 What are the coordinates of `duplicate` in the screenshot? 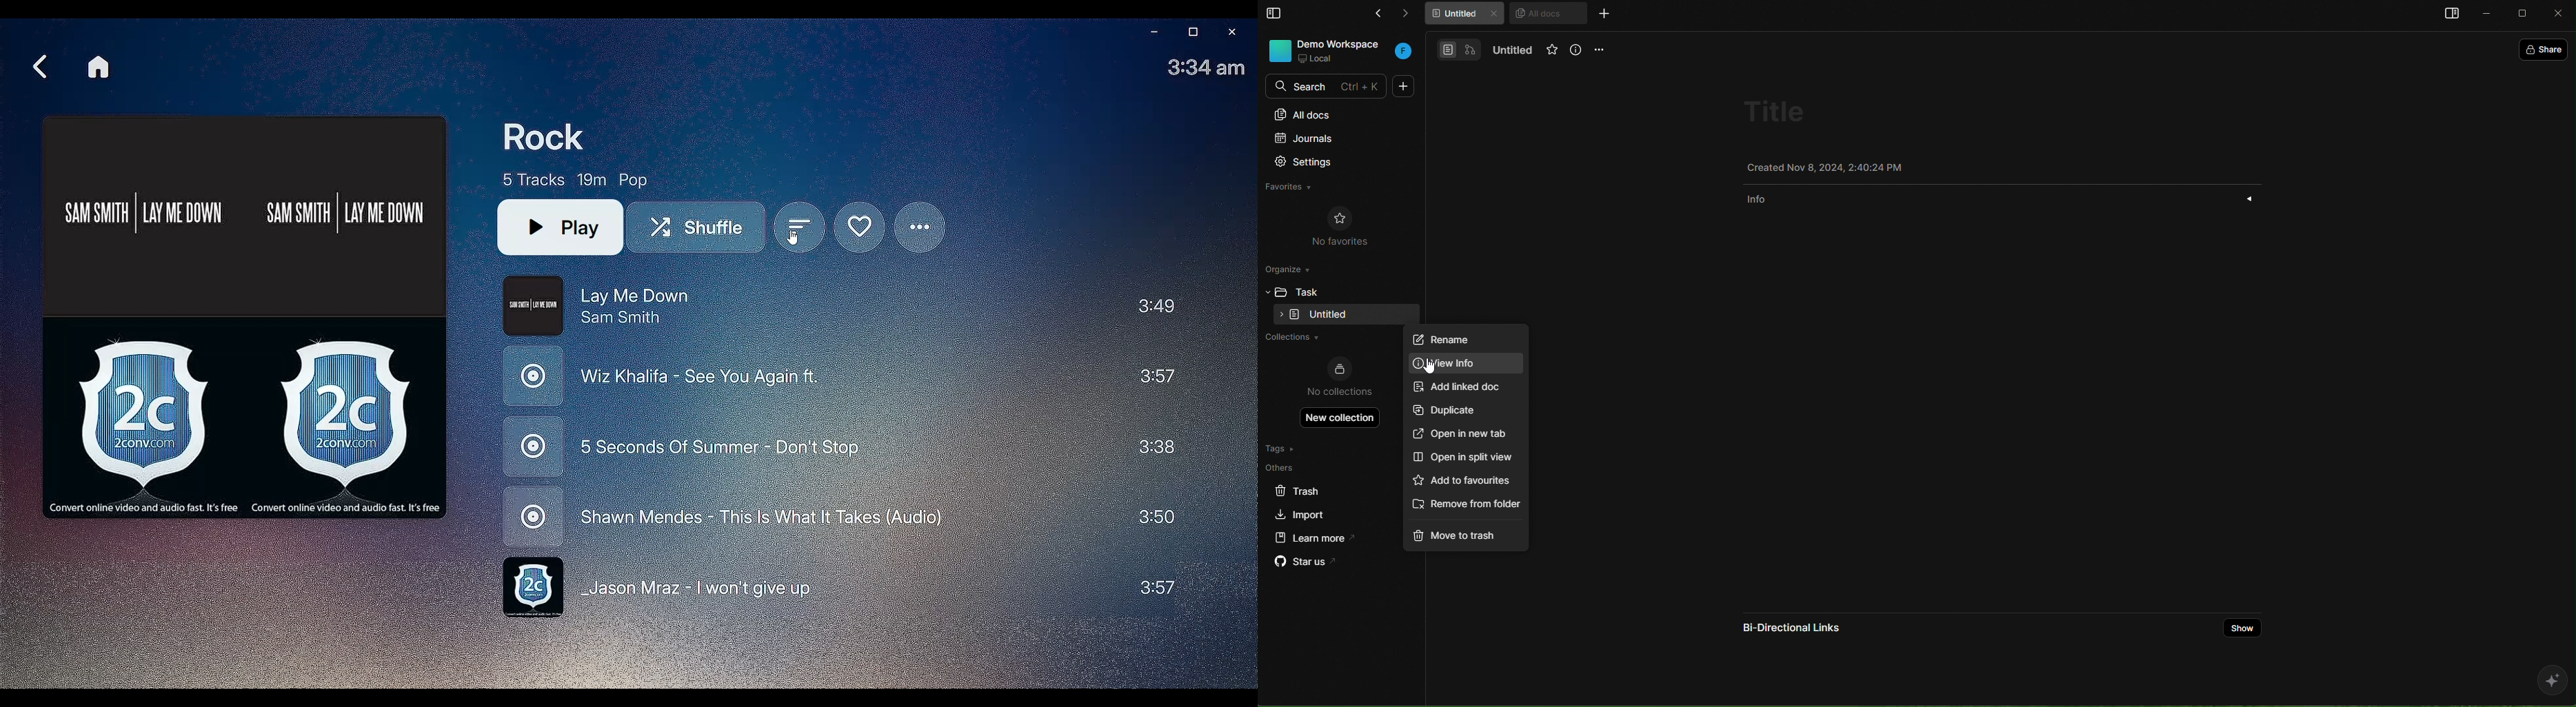 It's located at (1454, 410).